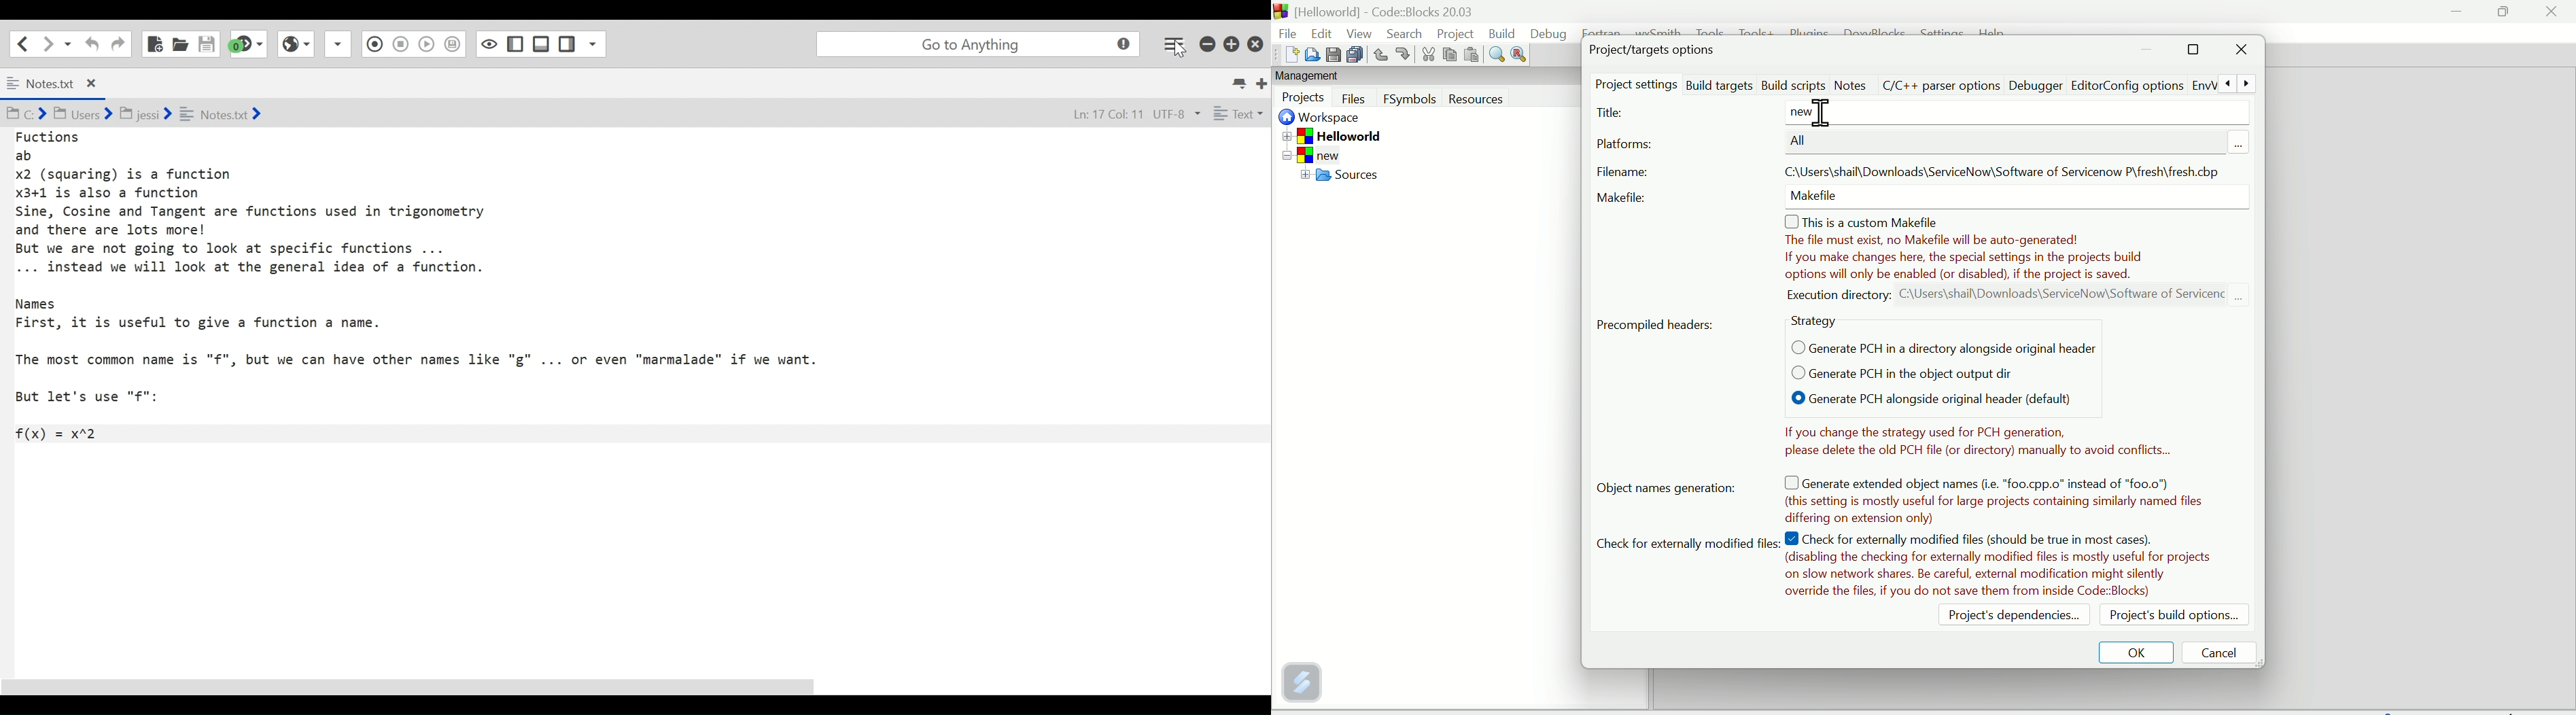  Describe the element at coordinates (1410, 102) in the screenshot. I see `F symbols` at that location.